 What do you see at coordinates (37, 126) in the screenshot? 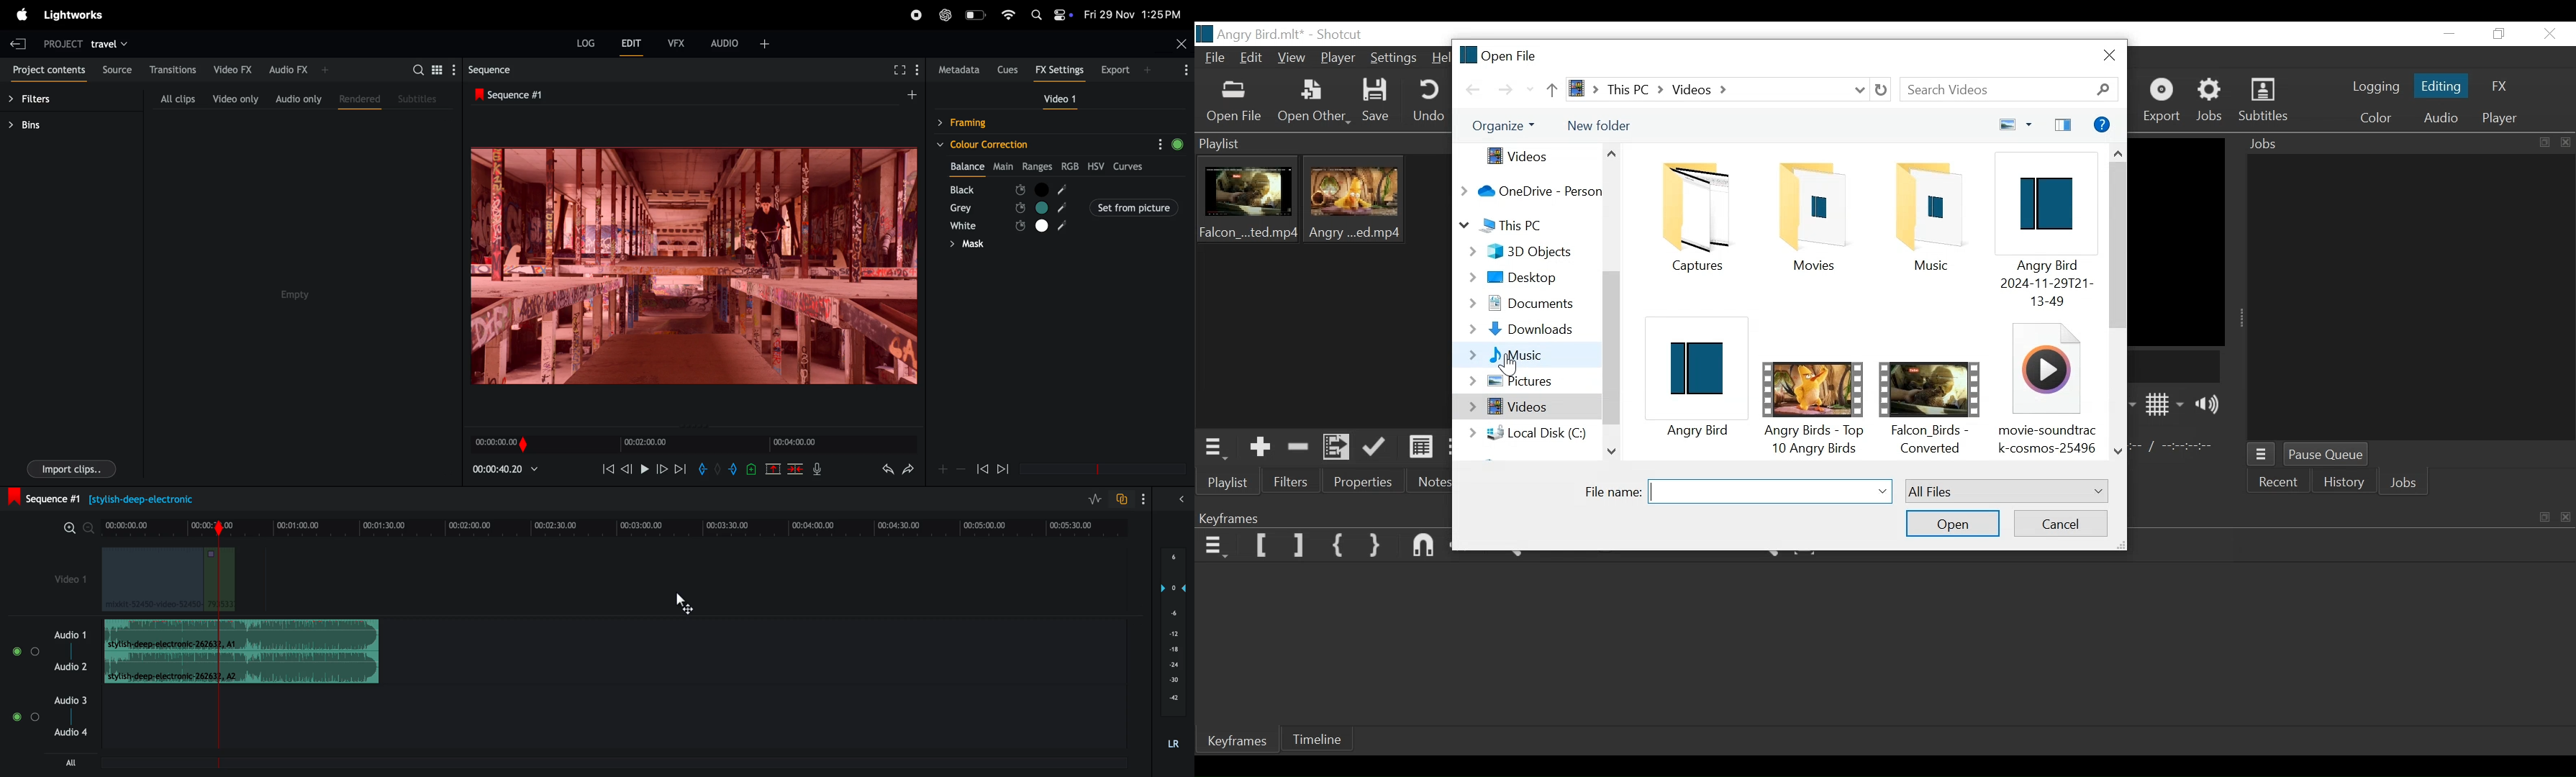
I see `bins` at bounding box center [37, 126].